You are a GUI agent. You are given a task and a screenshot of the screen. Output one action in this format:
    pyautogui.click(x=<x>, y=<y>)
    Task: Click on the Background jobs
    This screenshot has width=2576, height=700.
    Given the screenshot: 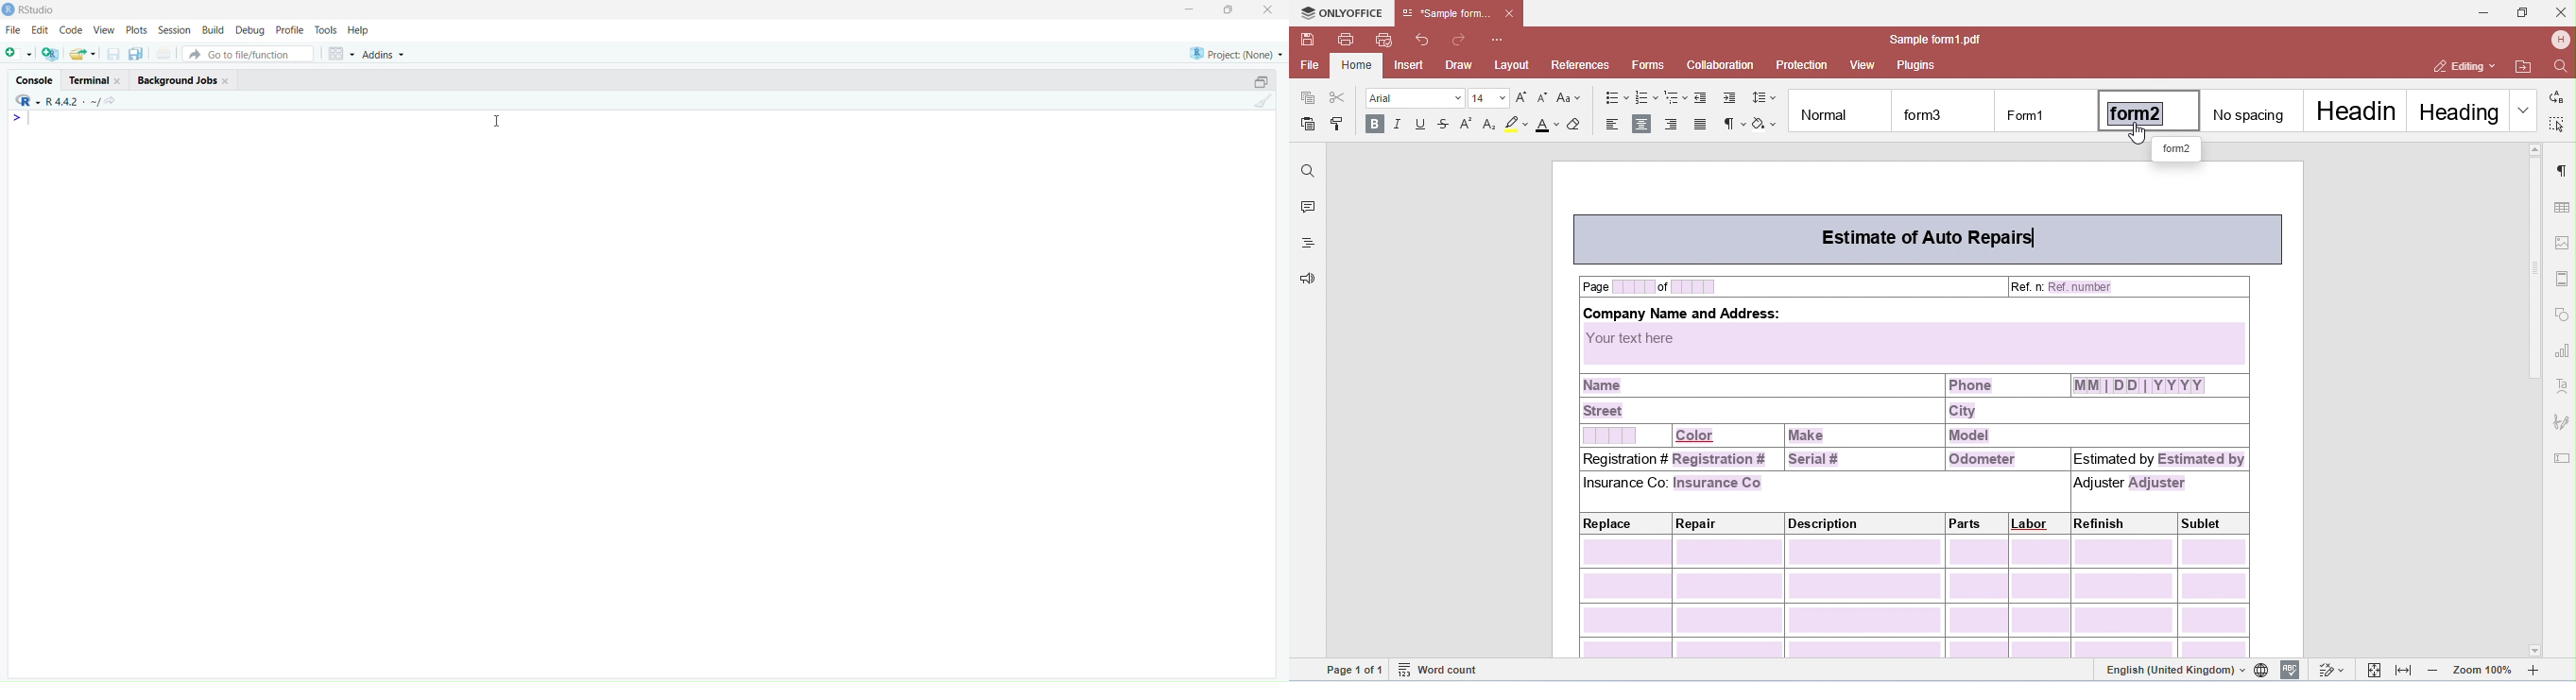 What is the action you would take?
    pyautogui.click(x=177, y=81)
    